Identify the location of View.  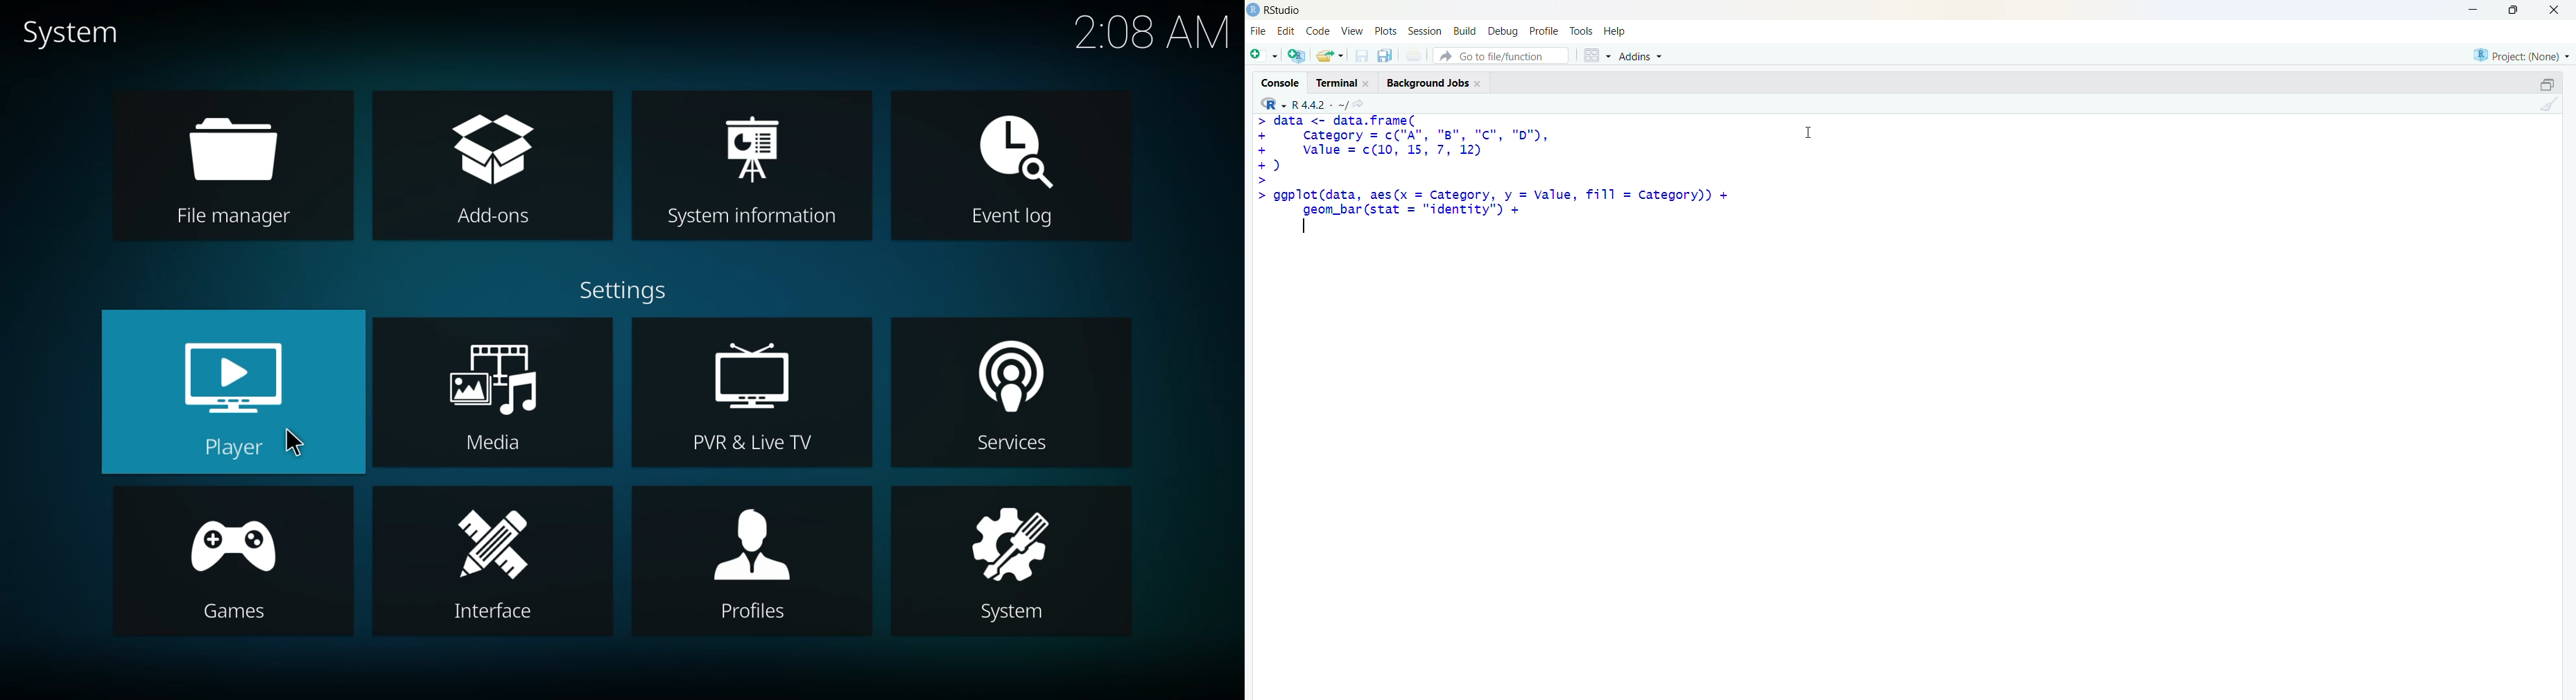
(1353, 31).